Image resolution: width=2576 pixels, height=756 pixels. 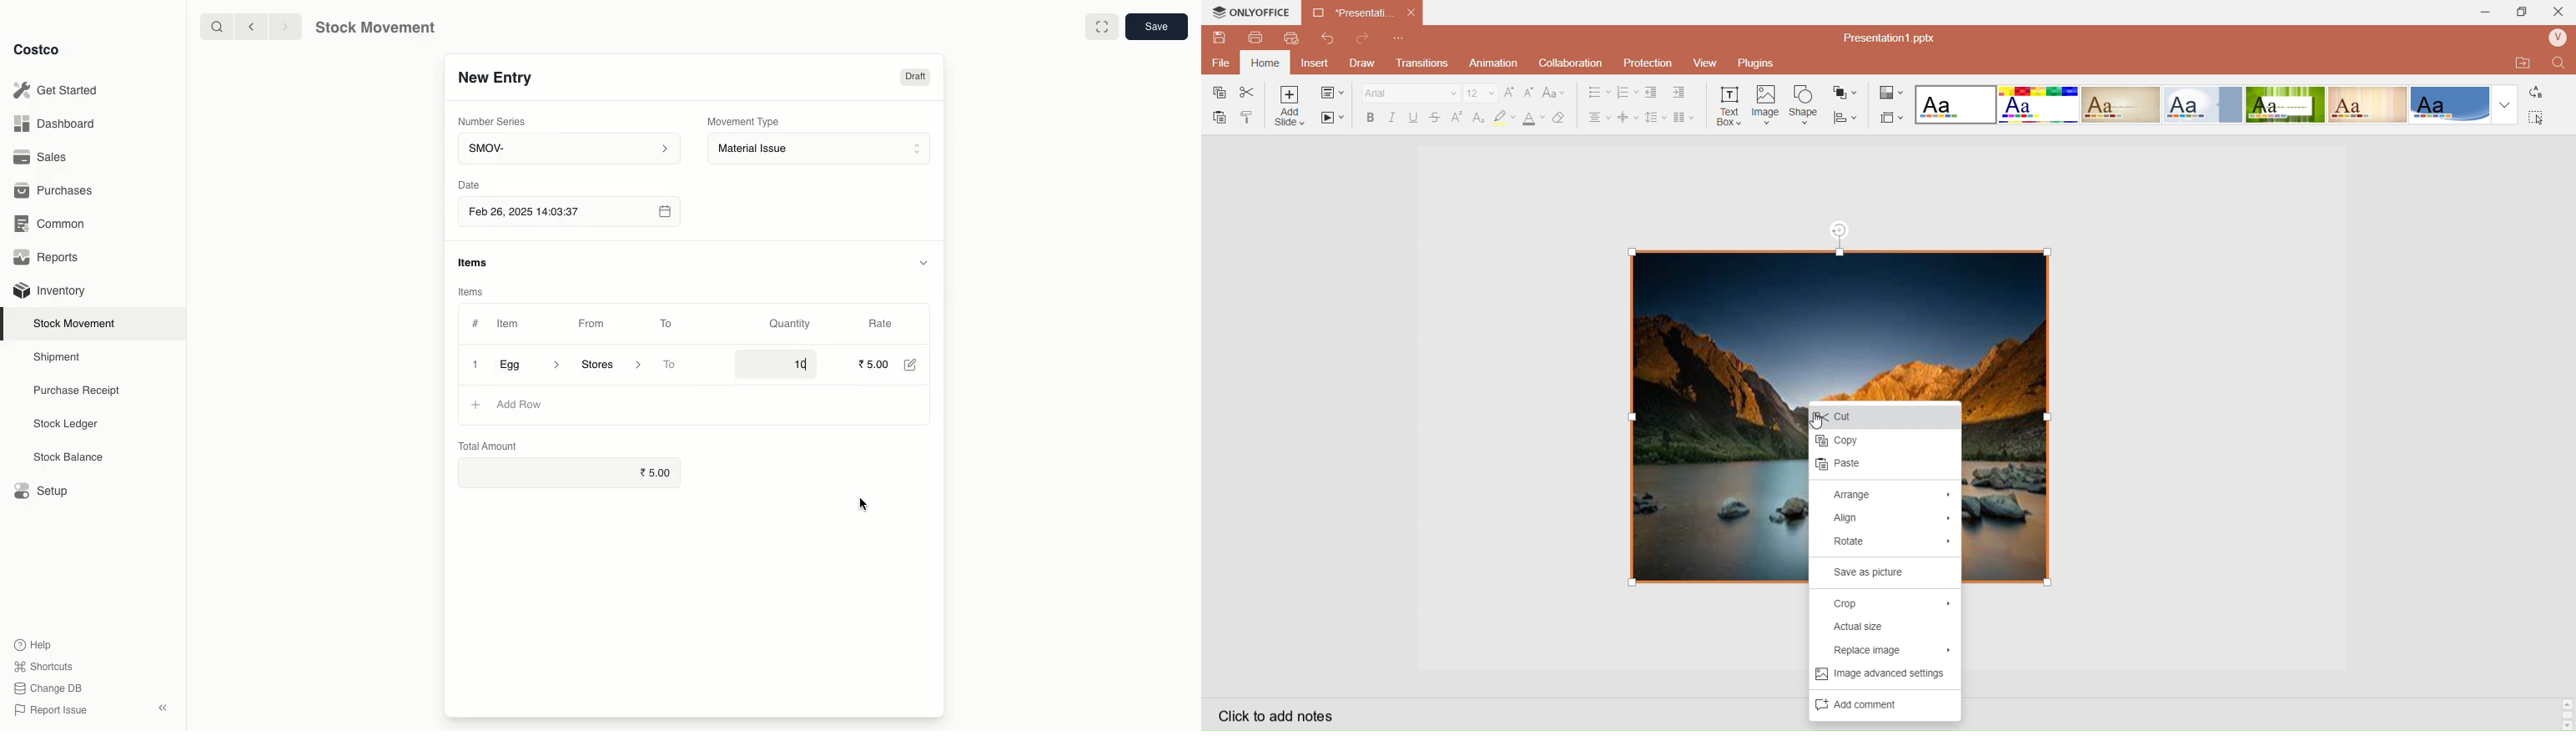 What do you see at coordinates (43, 156) in the screenshot?
I see `Sales` at bounding box center [43, 156].